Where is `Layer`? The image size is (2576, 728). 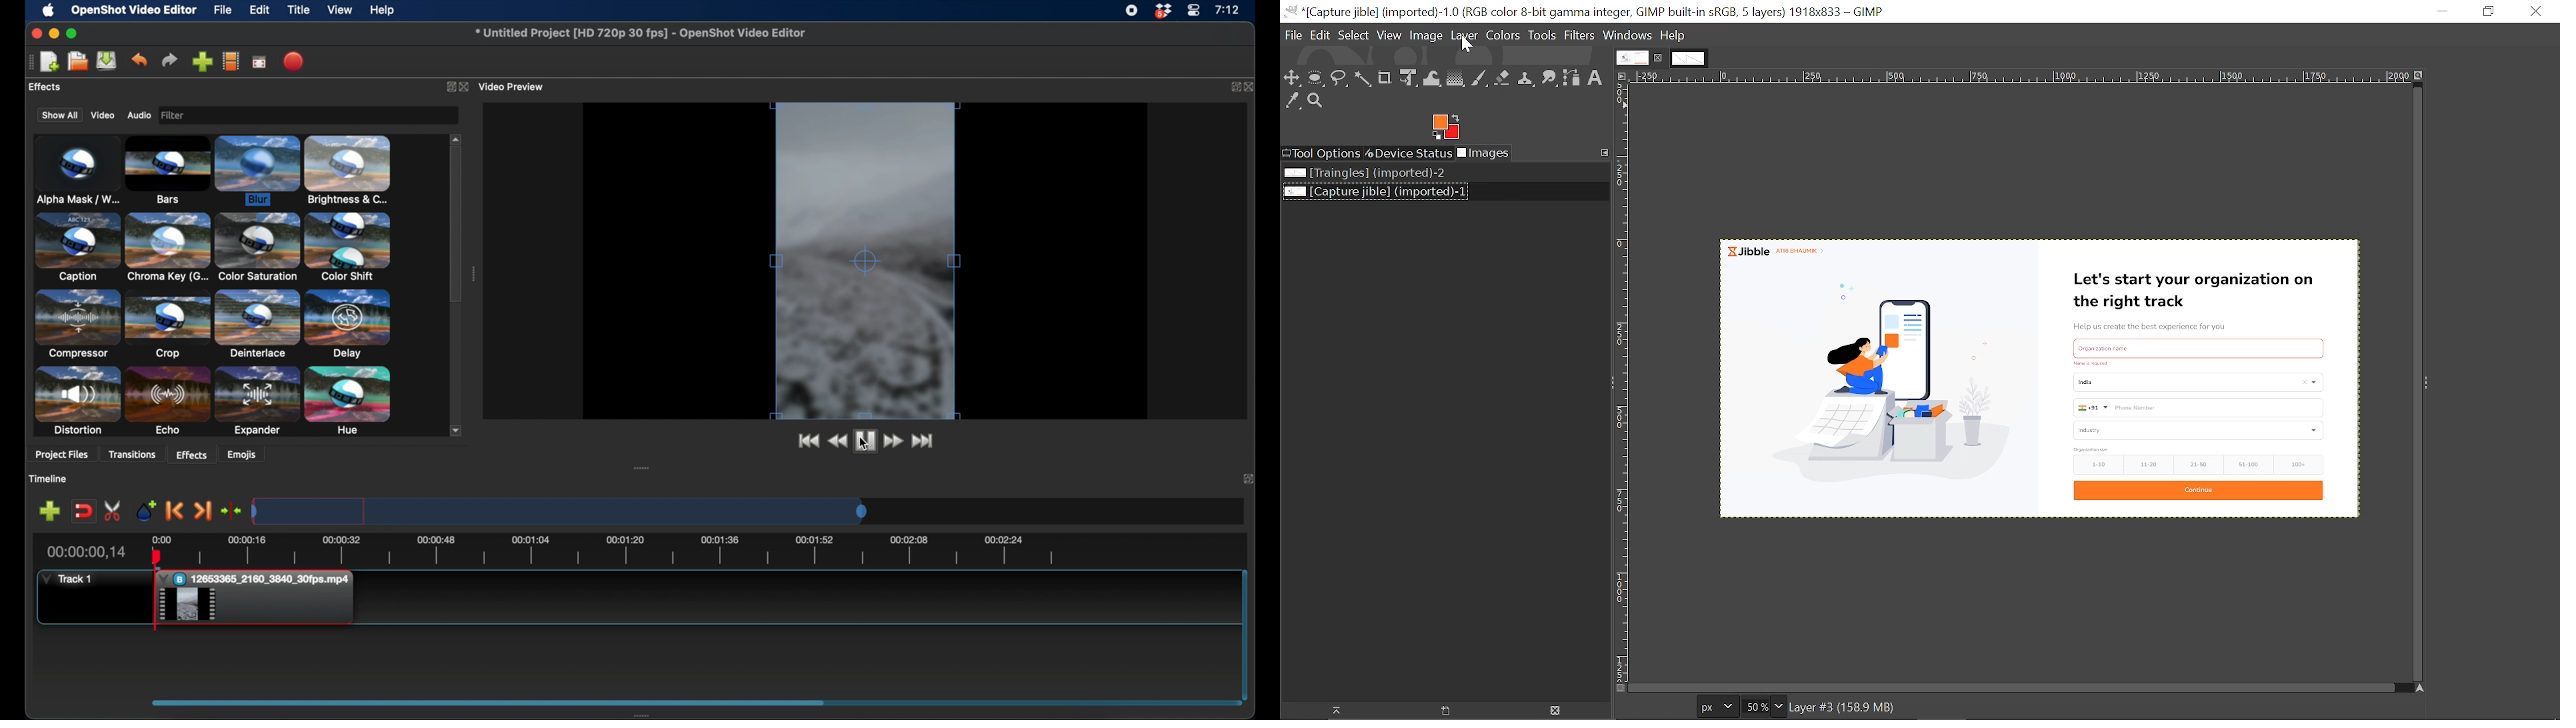
Layer is located at coordinates (1465, 35).